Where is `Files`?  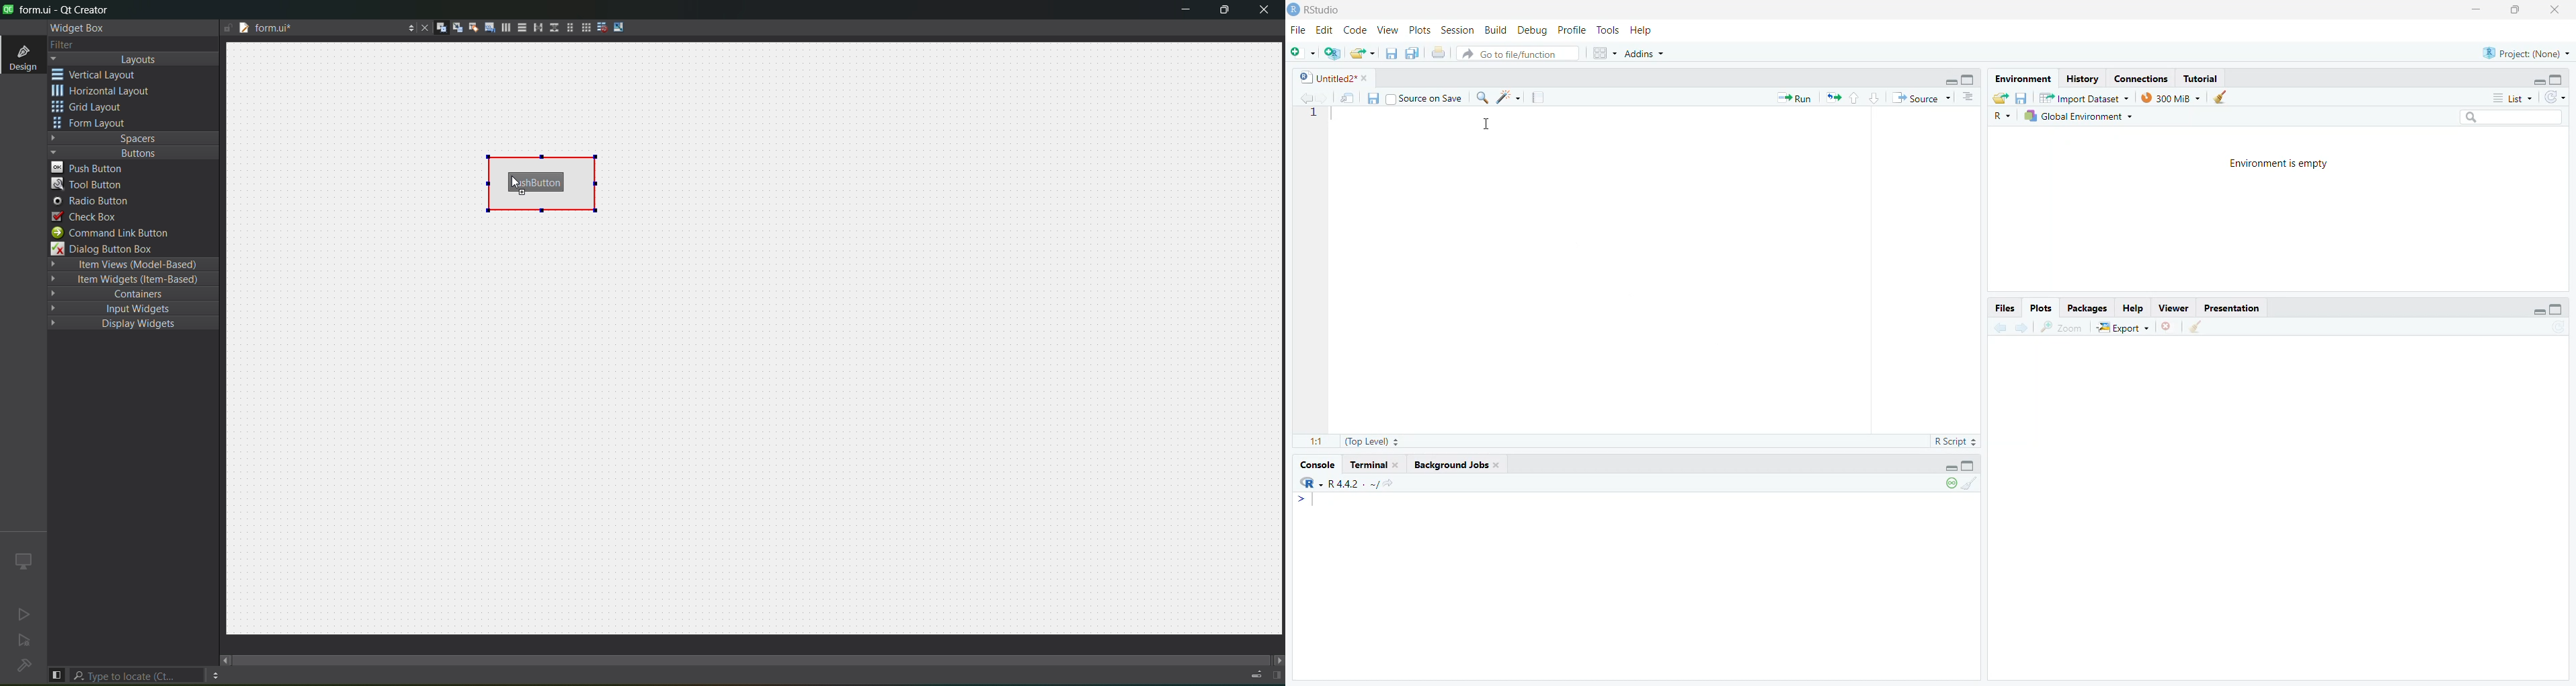 Files is located at coordinates (2005, 309).